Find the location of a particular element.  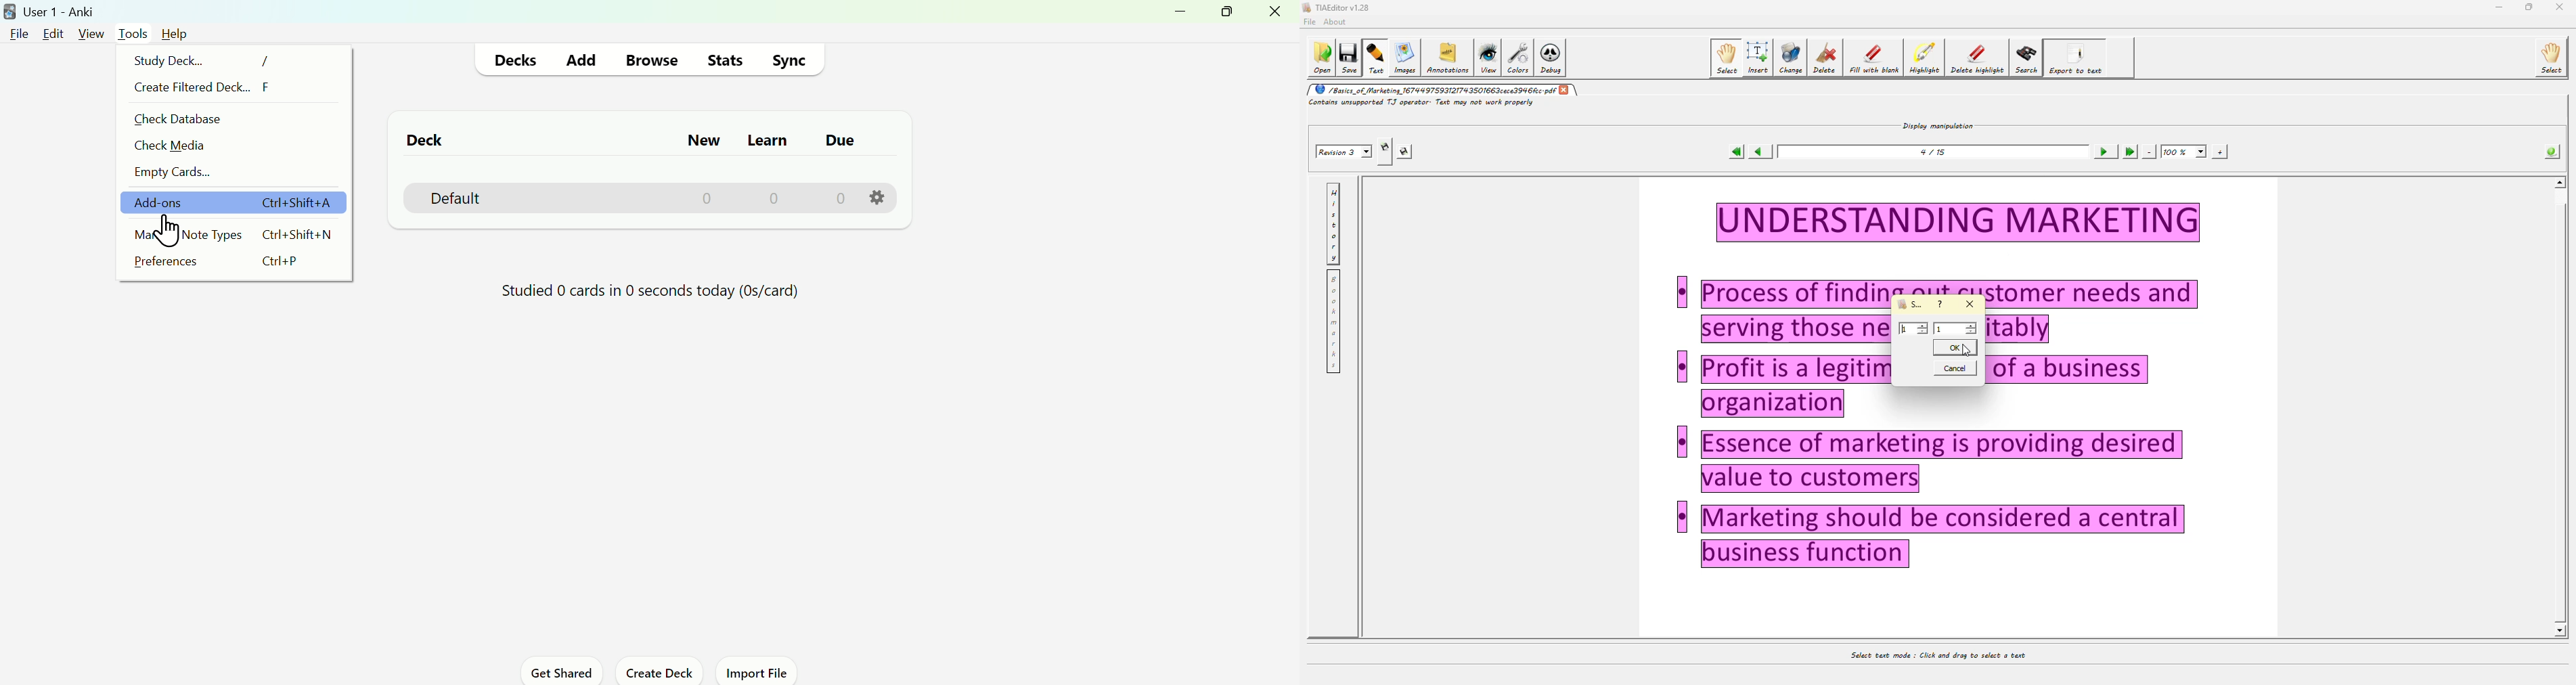

New is located at coordinates (711, 139).